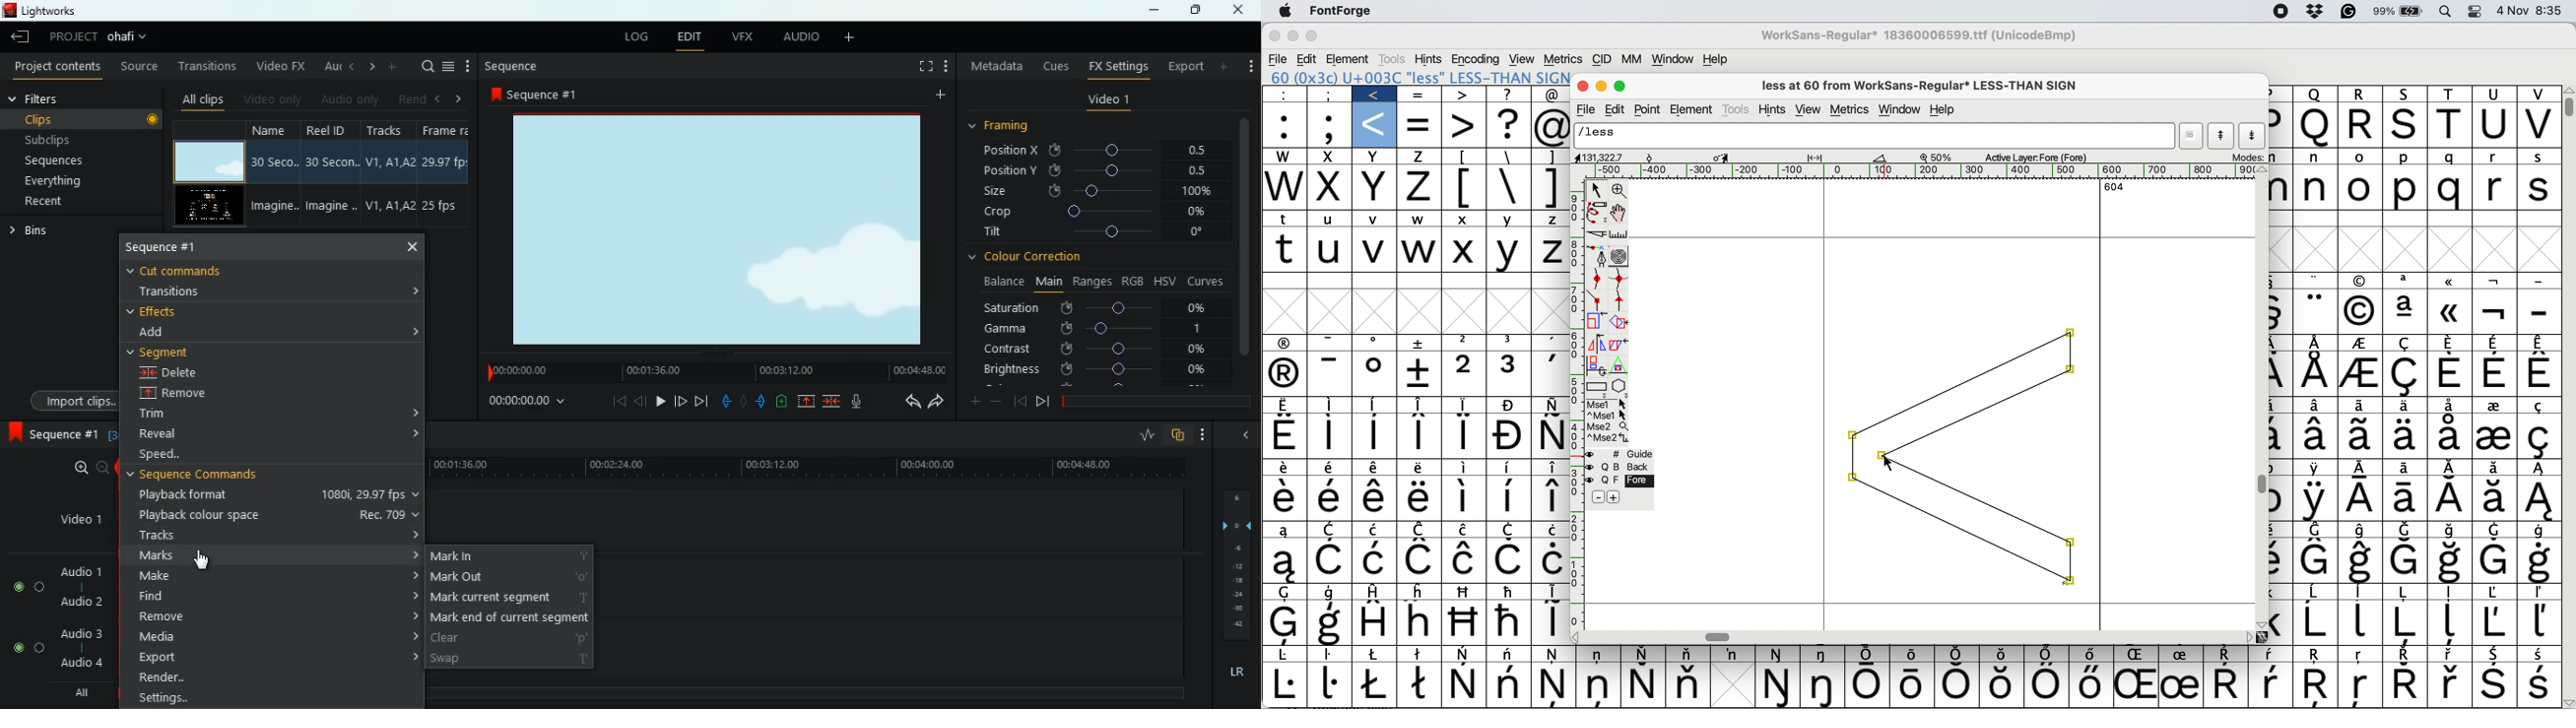  What do you see at coordinates (2540, 342) in the screenshot?
I see `Symbol` at bounding box center [2540, 342].